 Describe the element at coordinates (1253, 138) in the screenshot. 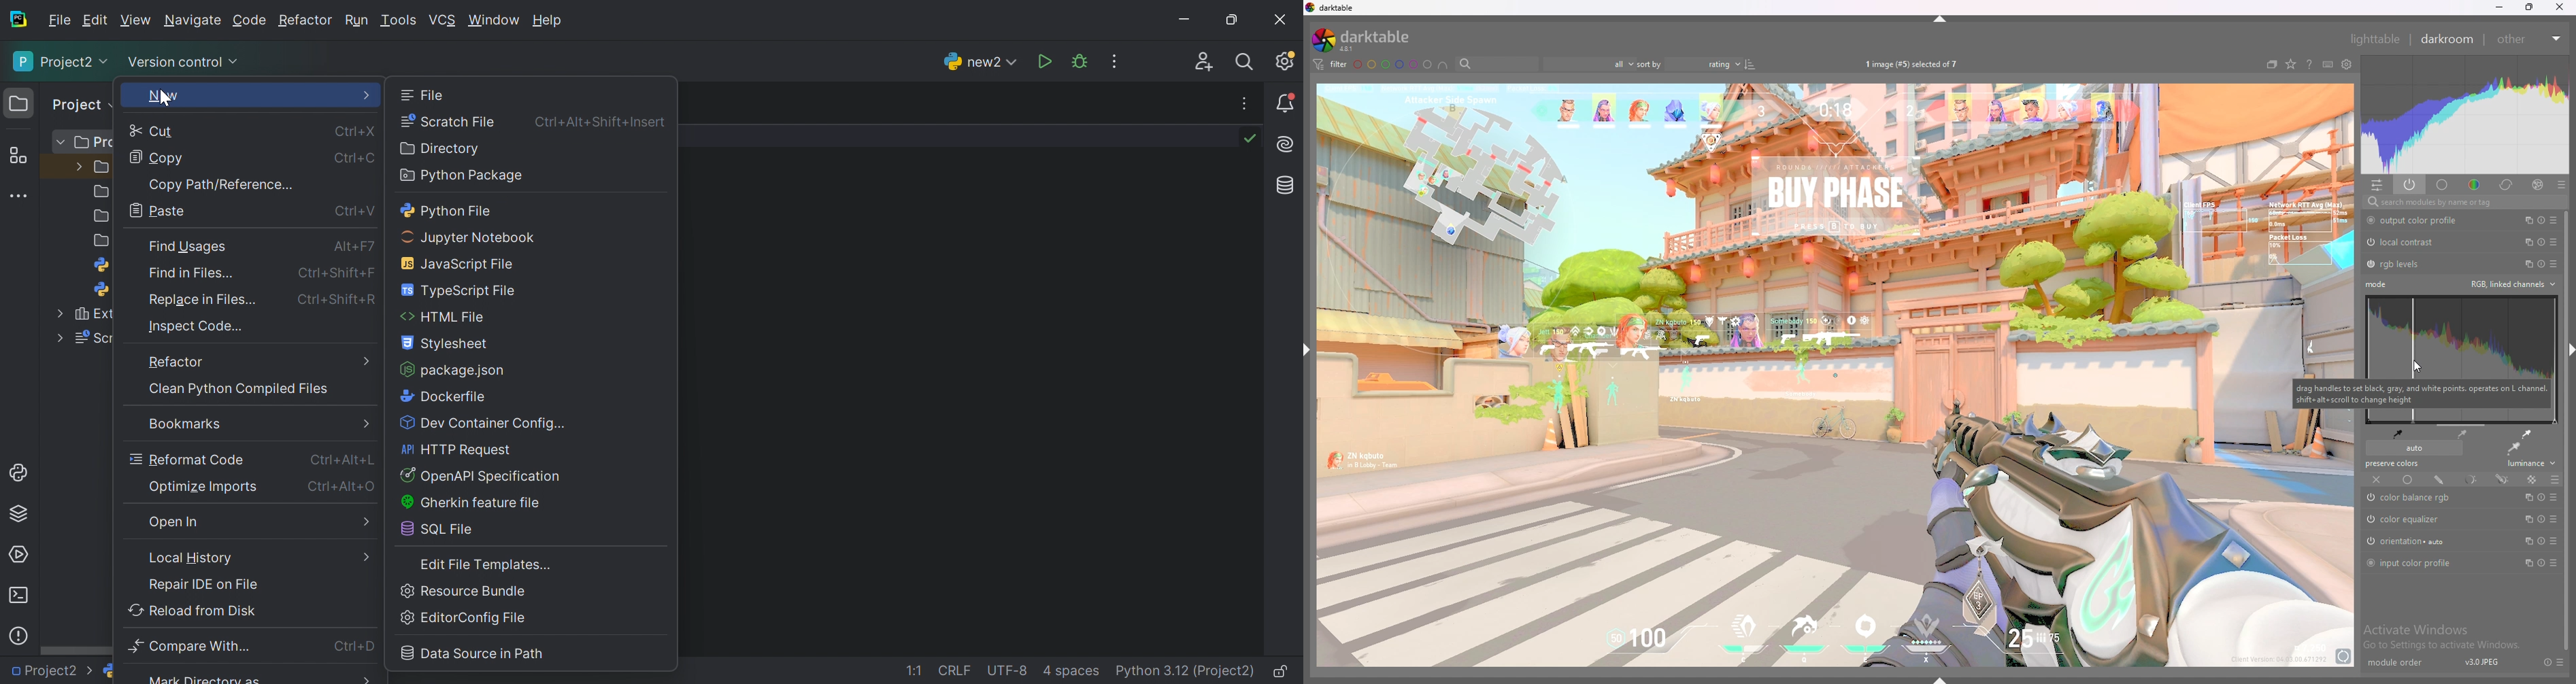

I see `No problems` at that location.